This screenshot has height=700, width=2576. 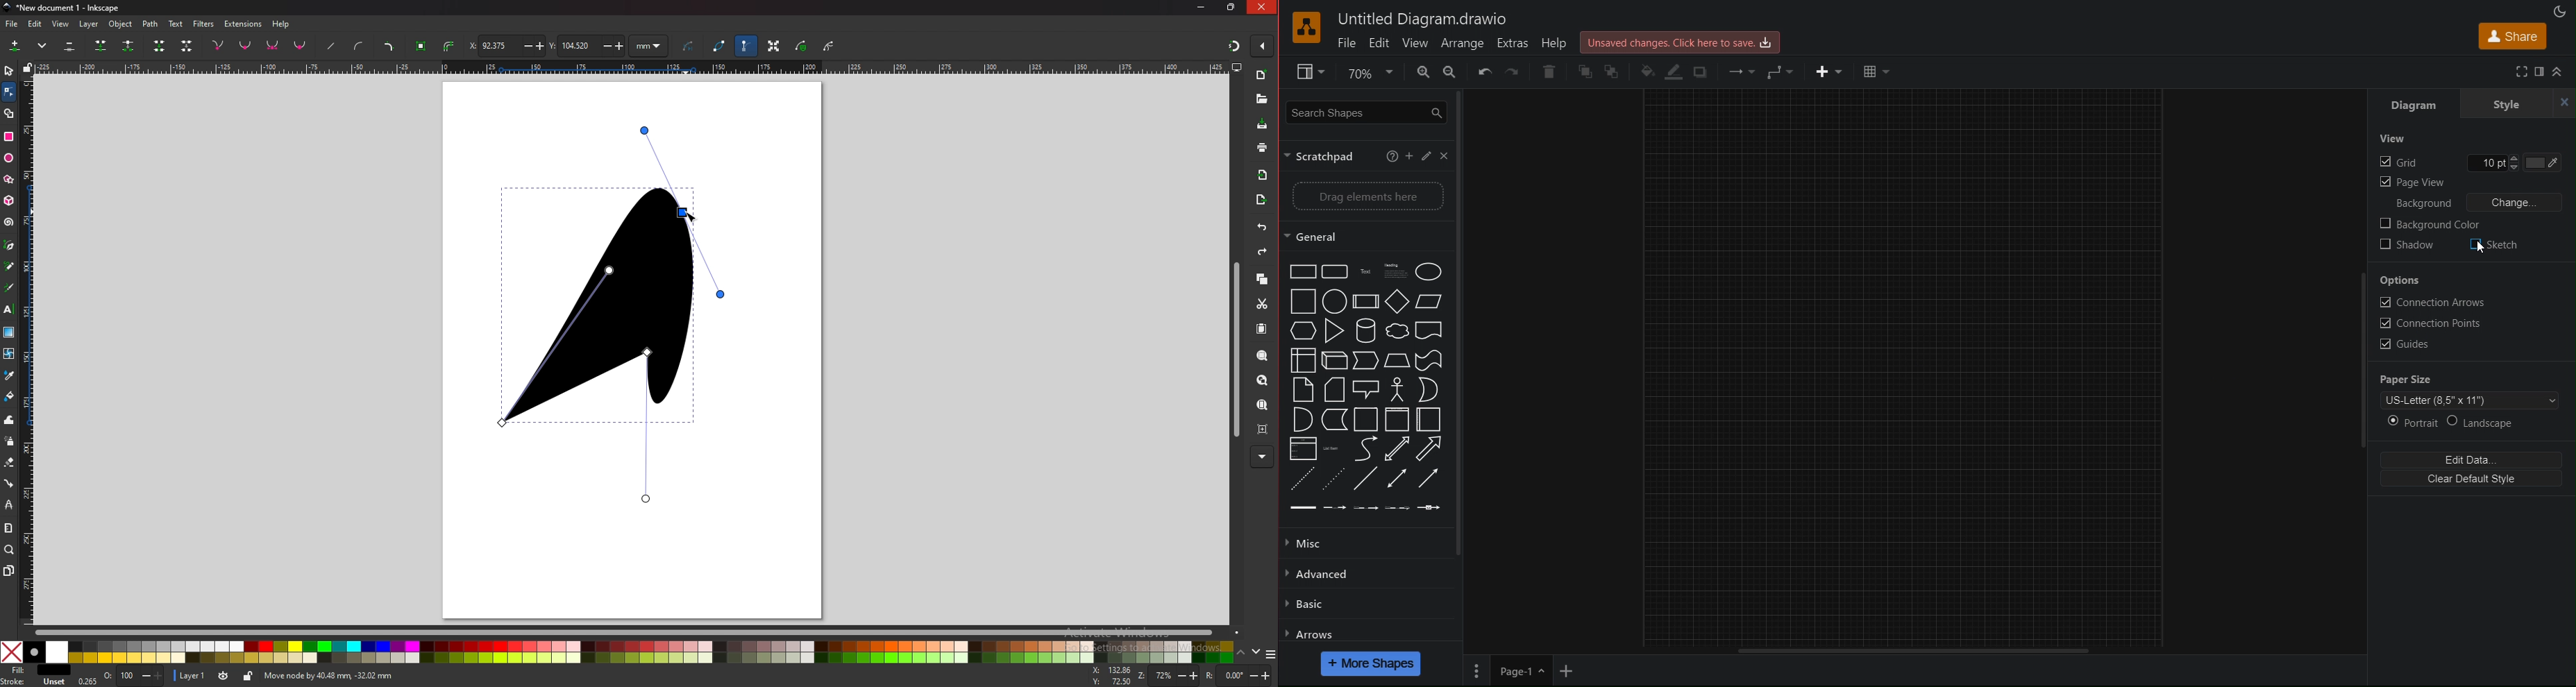 I want to click on trapezoid, so click(x=1397, y=361).